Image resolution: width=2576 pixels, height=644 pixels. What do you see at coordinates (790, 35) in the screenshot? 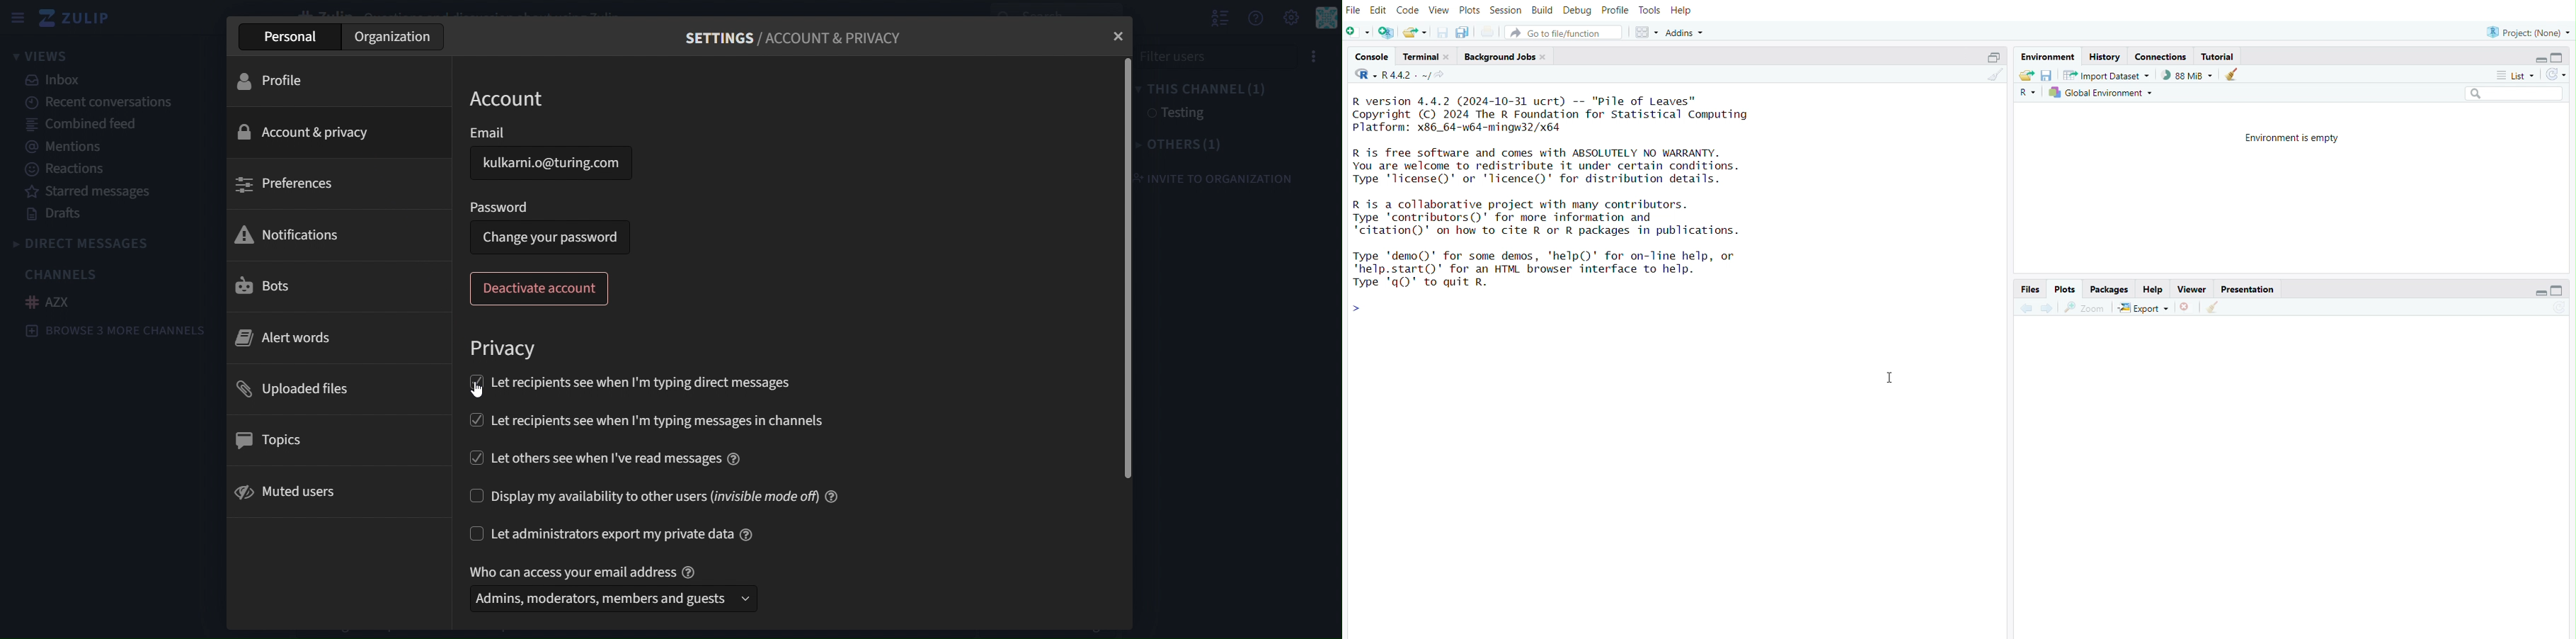
I see `settings/account & privacy` at bounding box center [790, 35].